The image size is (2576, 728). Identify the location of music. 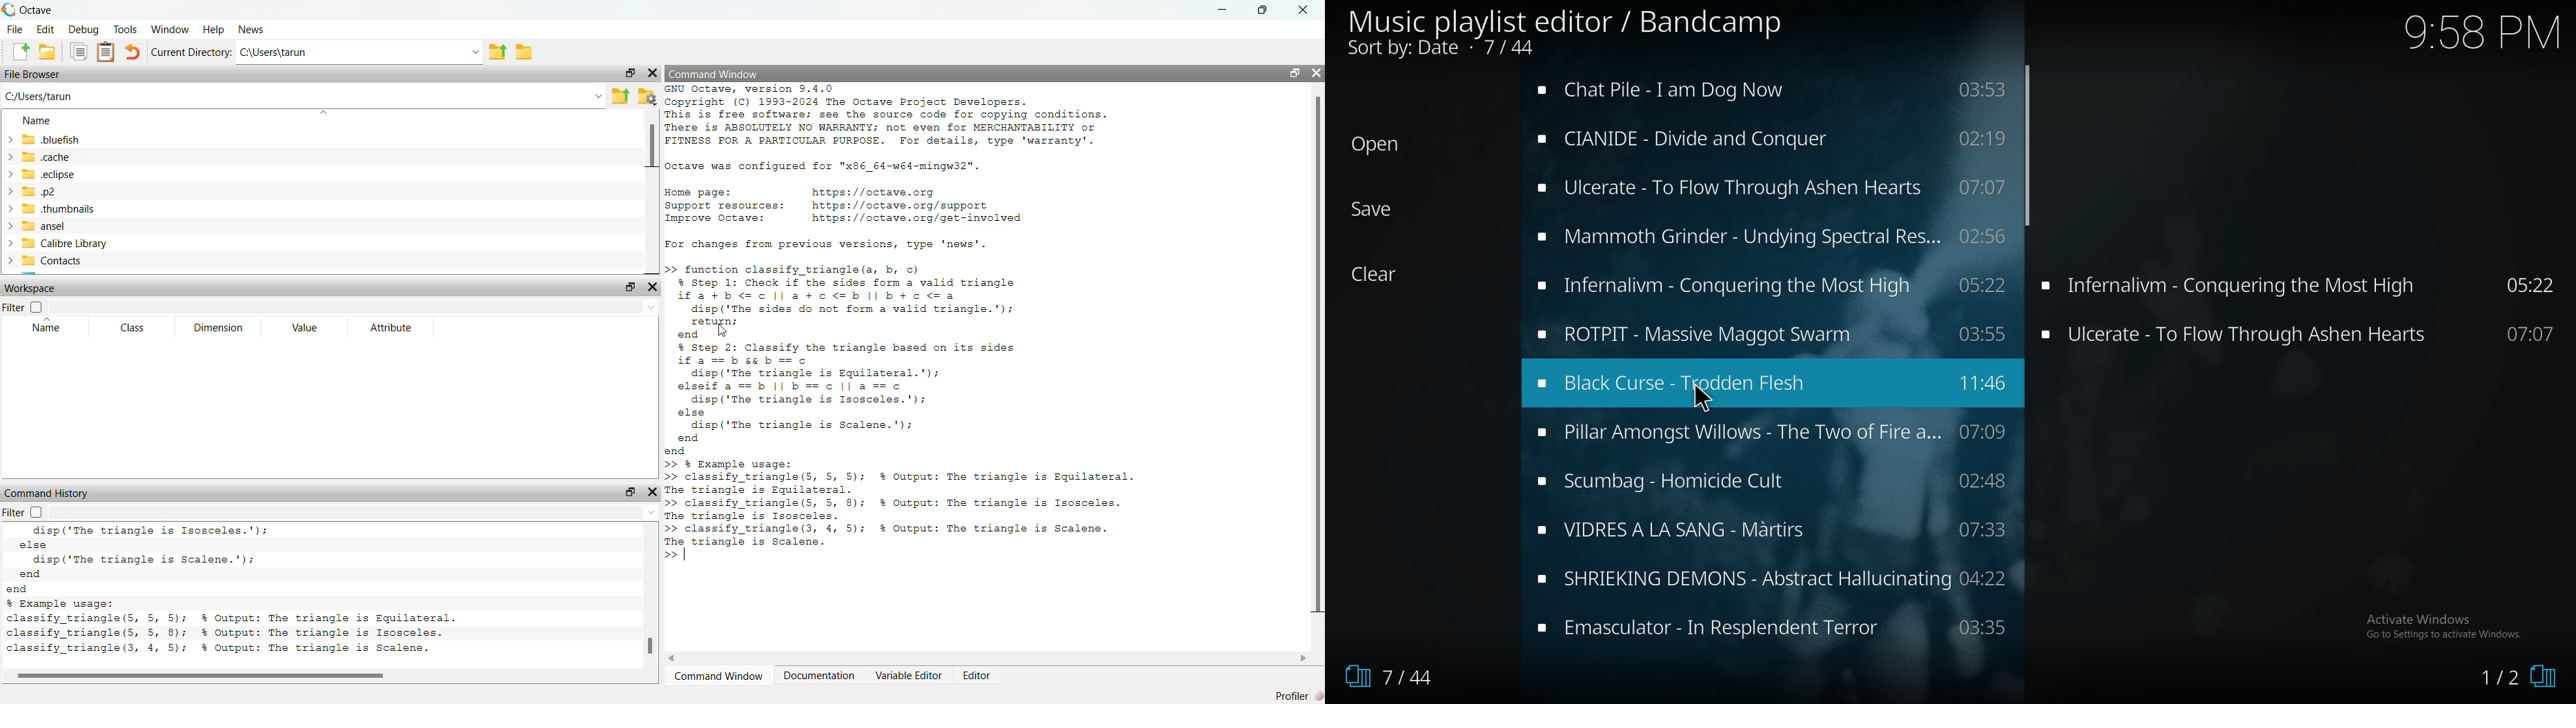
(1775, 433).